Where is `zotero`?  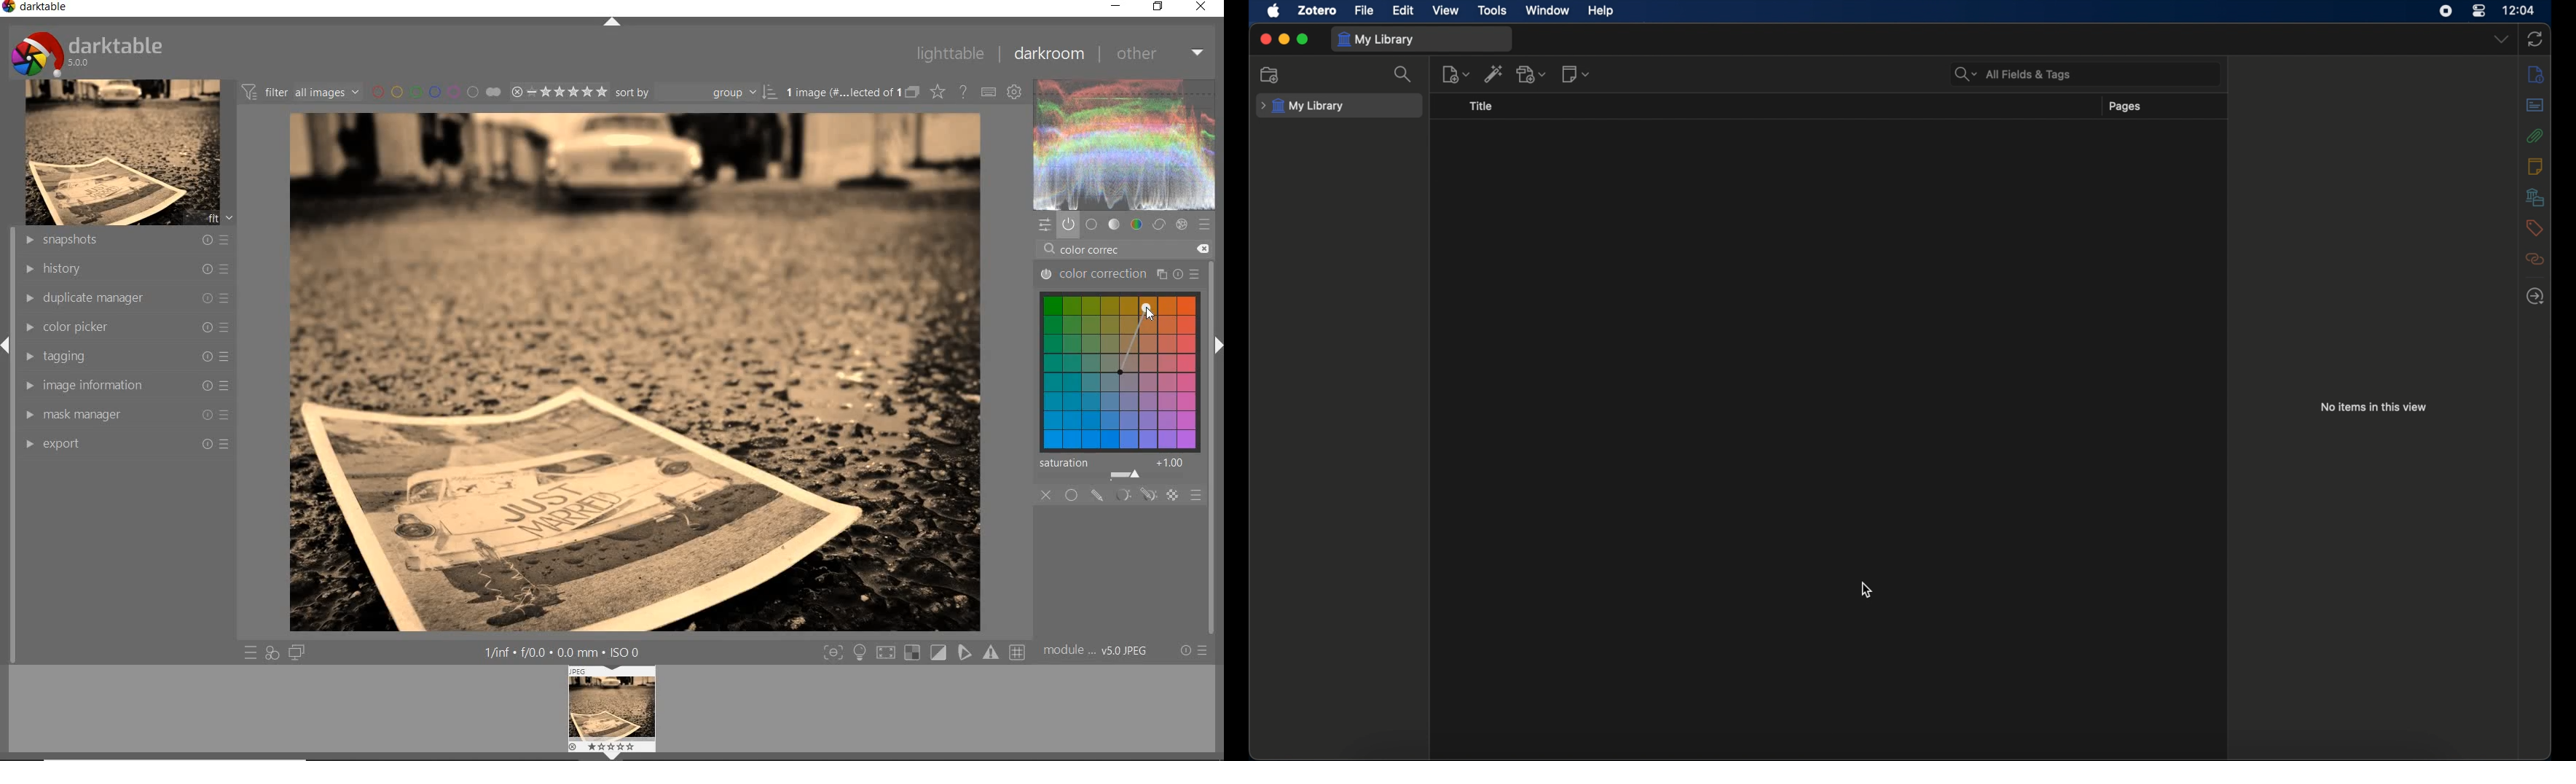 zotero is located at coordinates (1318, 10).